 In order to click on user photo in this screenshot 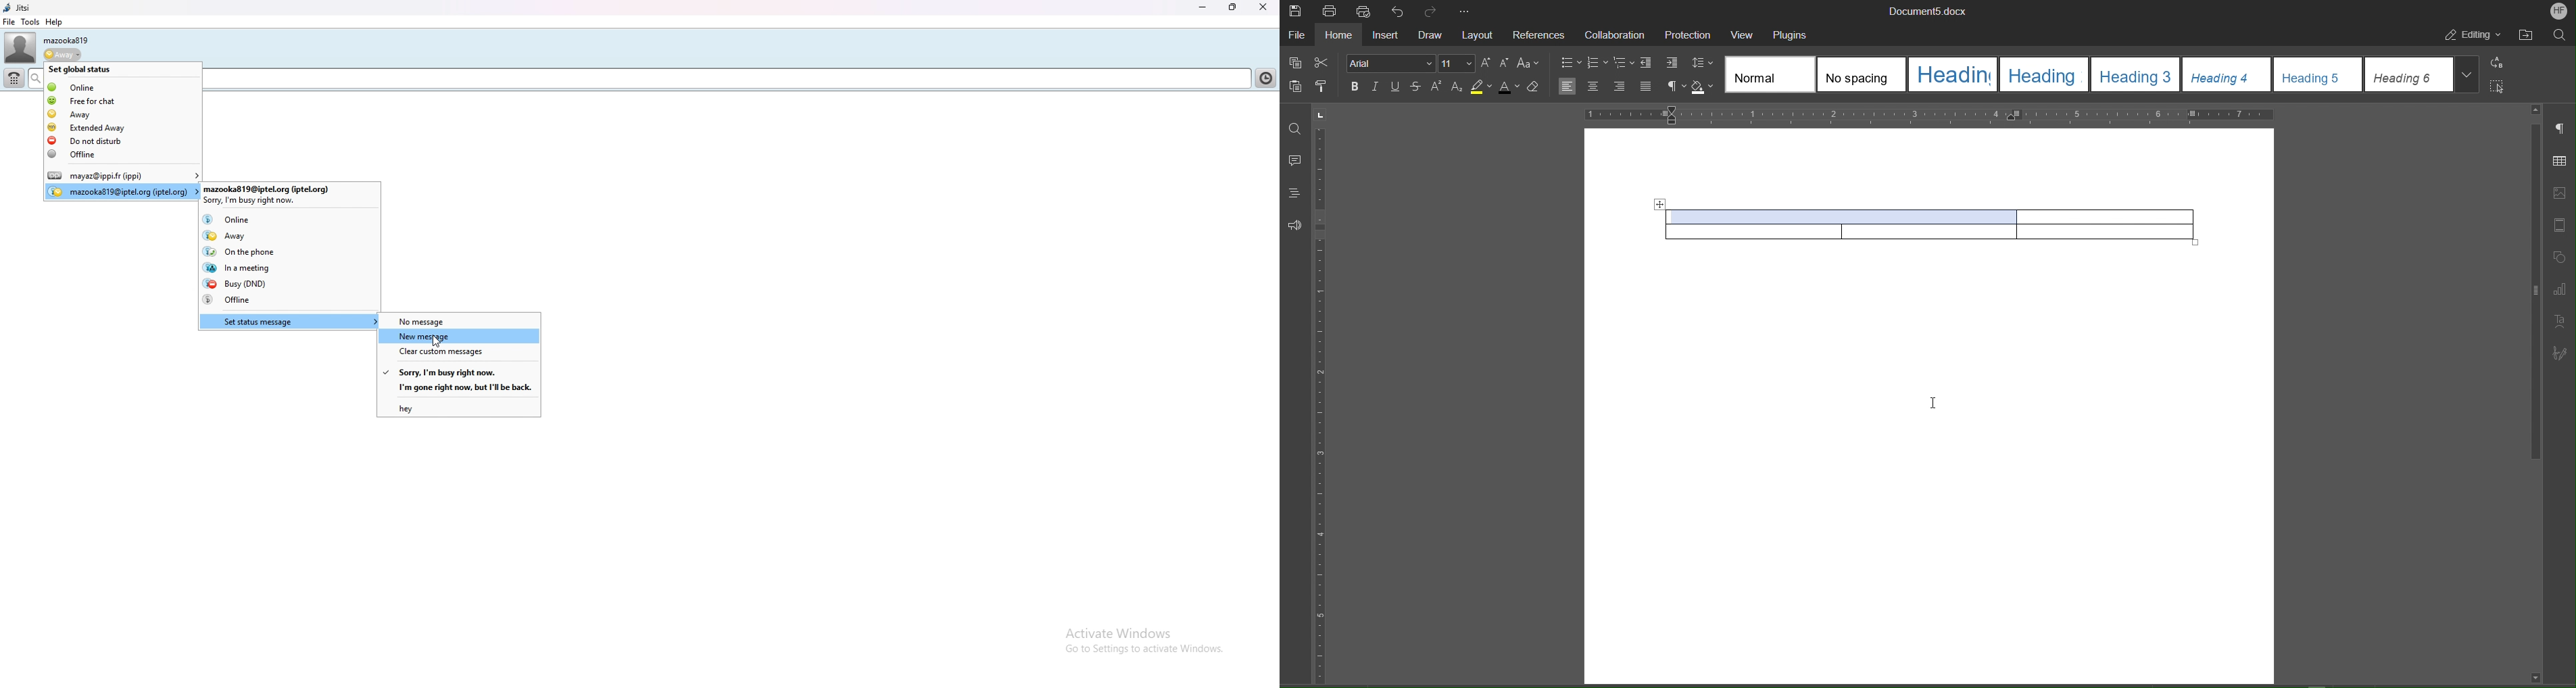, I will do `click(20, 48)`.